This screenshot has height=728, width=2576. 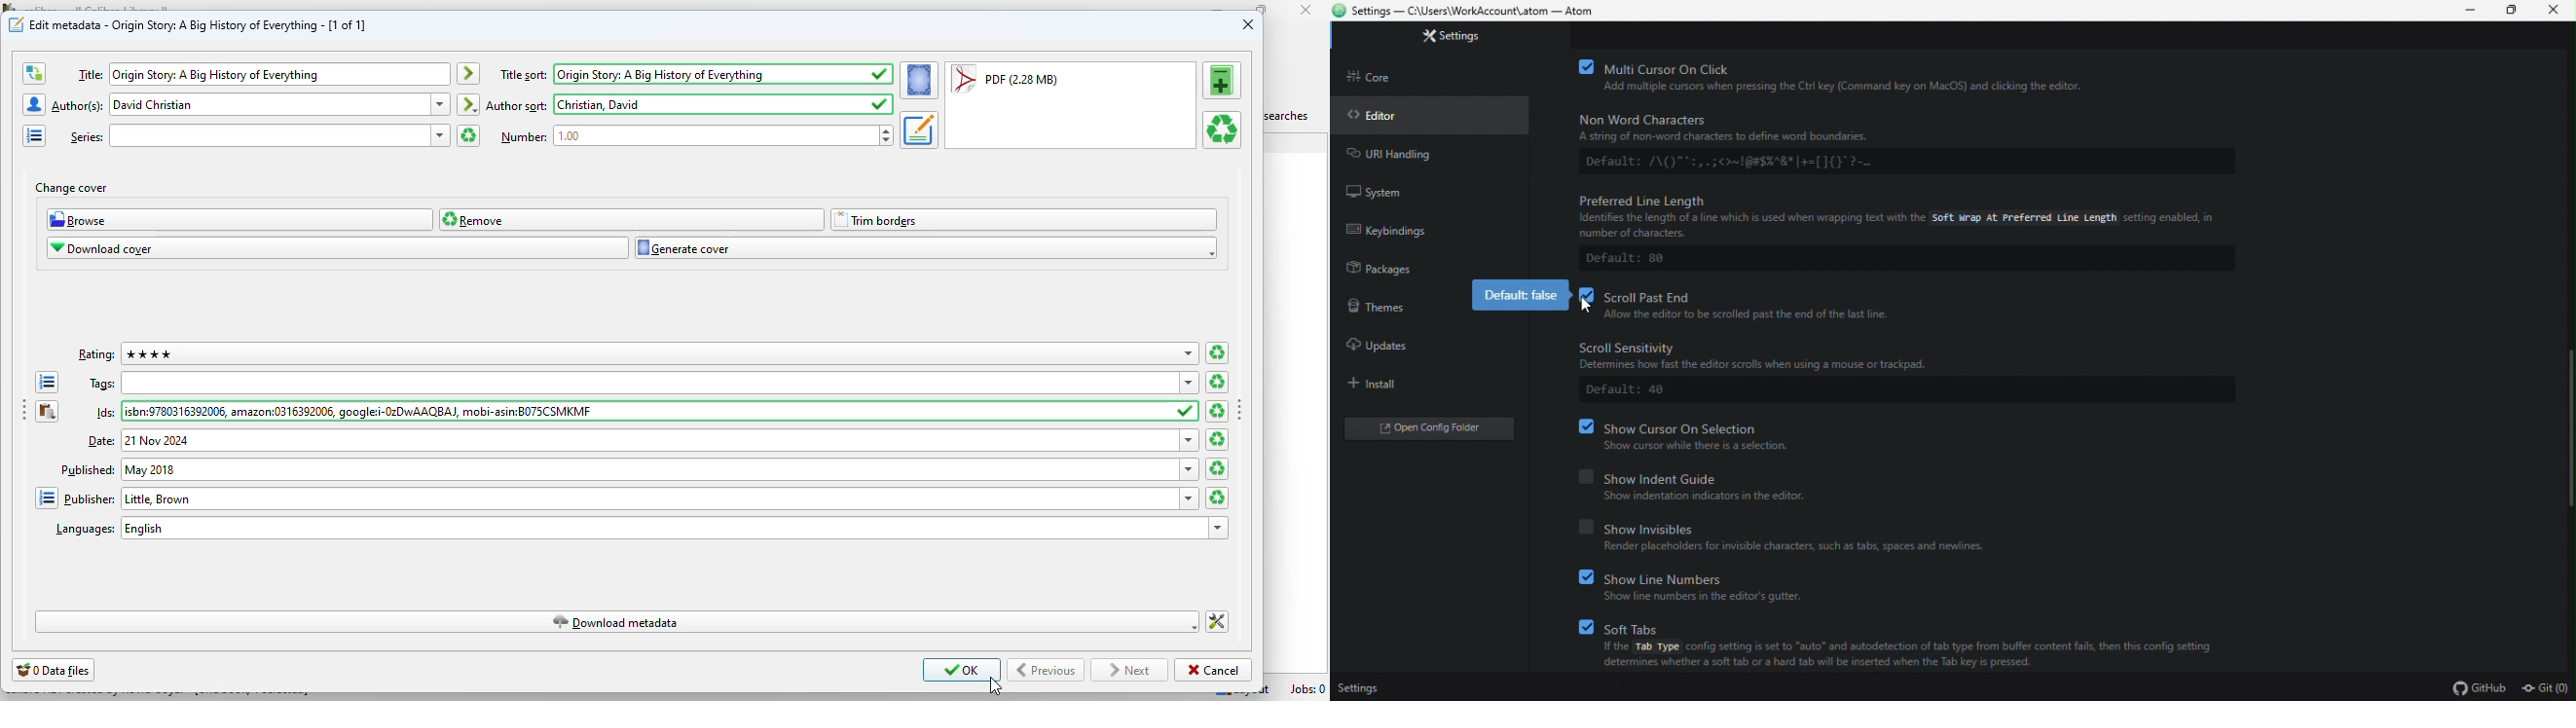 I want to click on ‘Add multiple cursors when pressing the Ctrl key (Command key on MacOS) and clicking the editor., so click(x=1872, y=88).